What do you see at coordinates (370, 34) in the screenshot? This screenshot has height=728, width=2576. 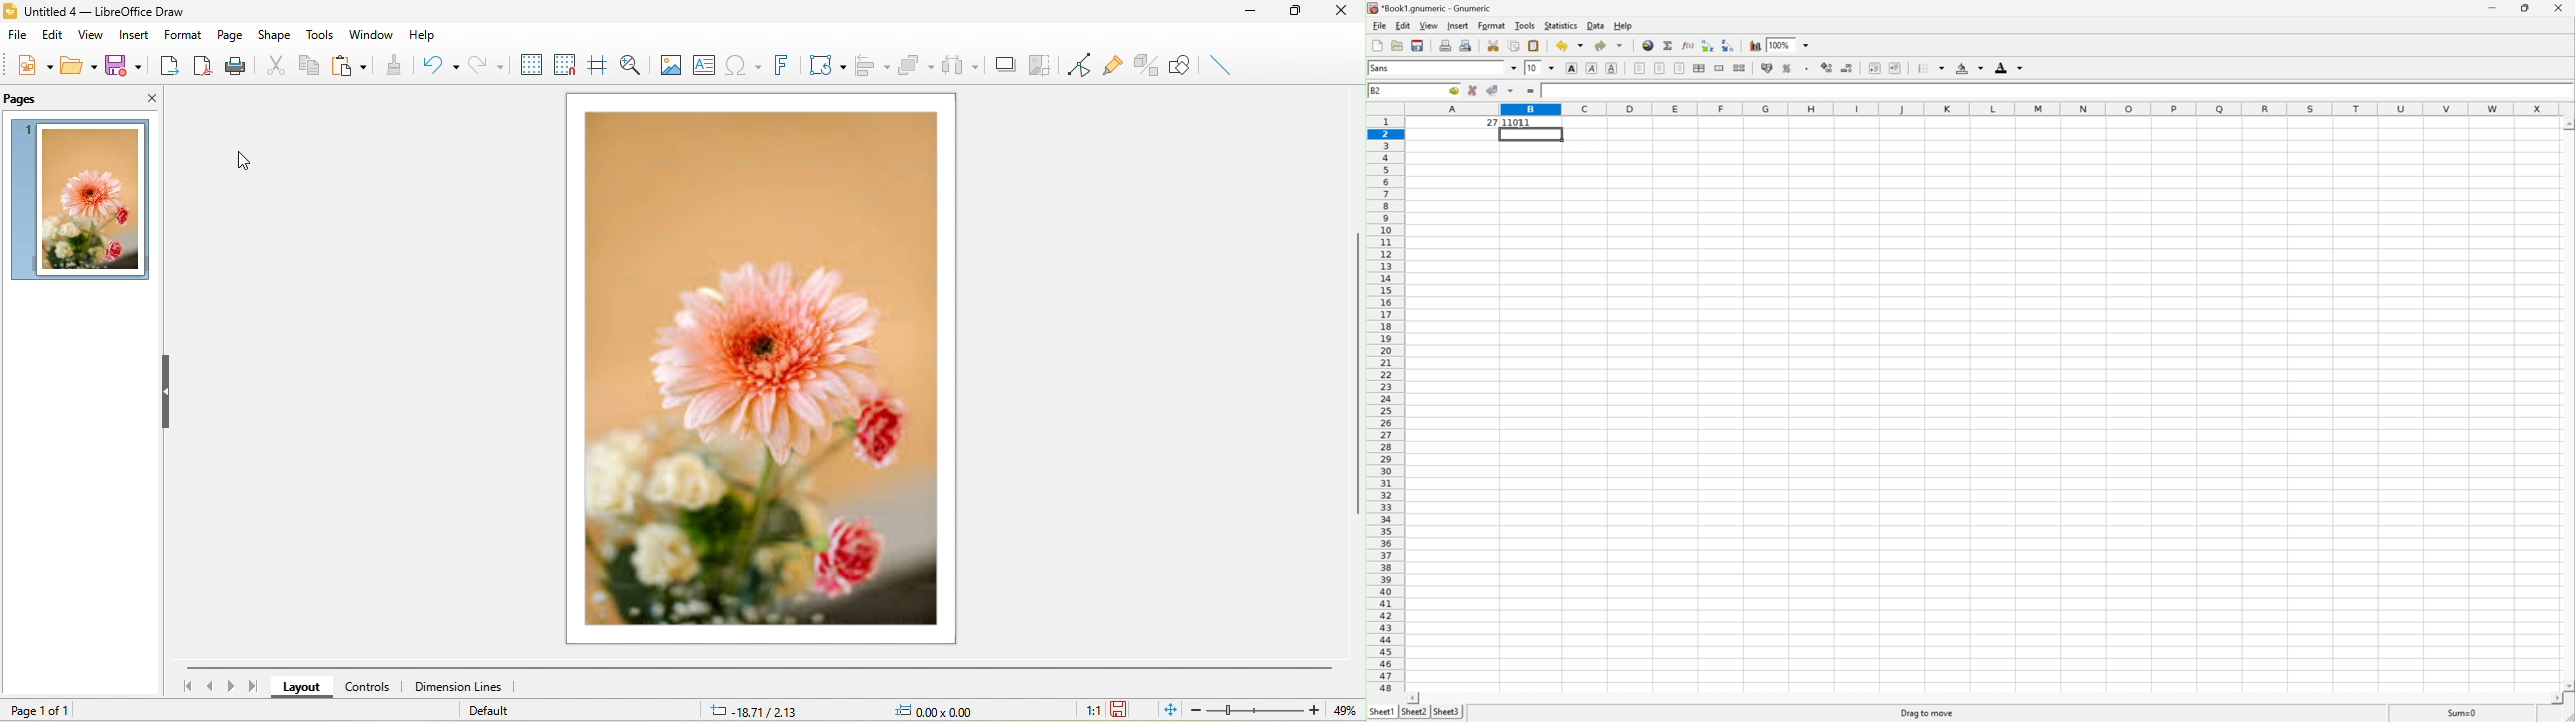 I see `window` at bounding box center [370, 34].